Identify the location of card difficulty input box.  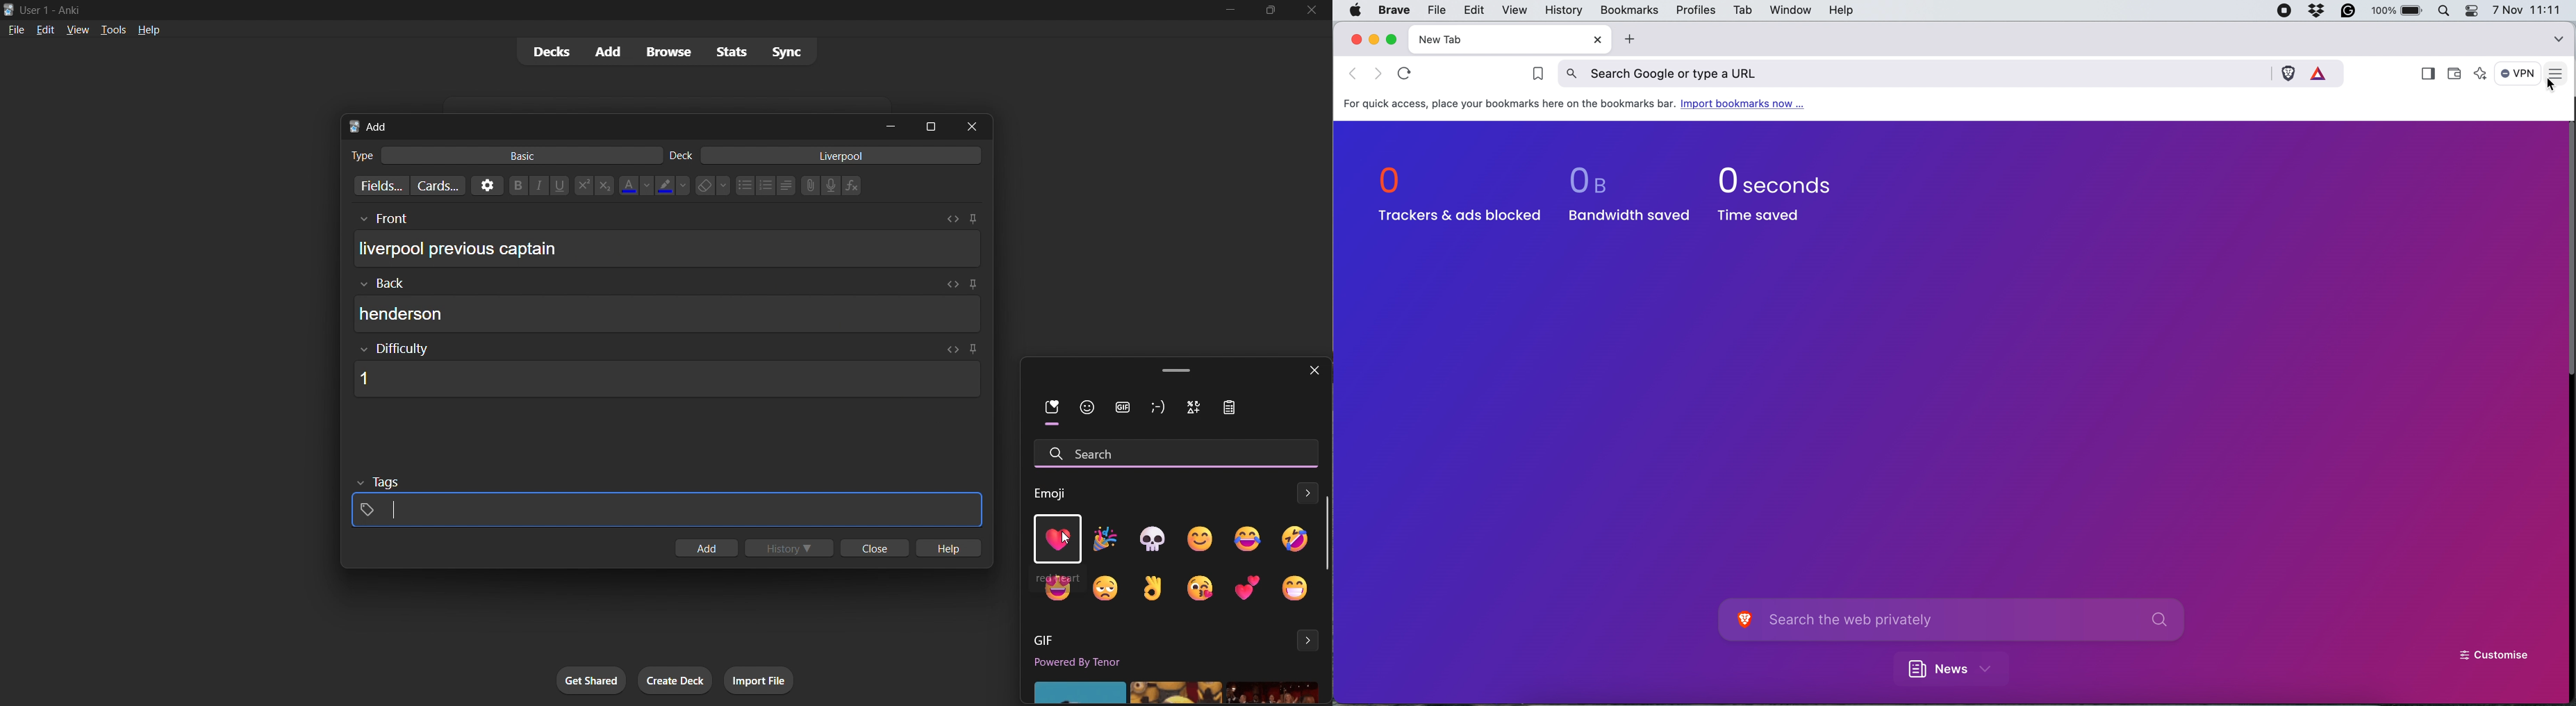
(663, 370).